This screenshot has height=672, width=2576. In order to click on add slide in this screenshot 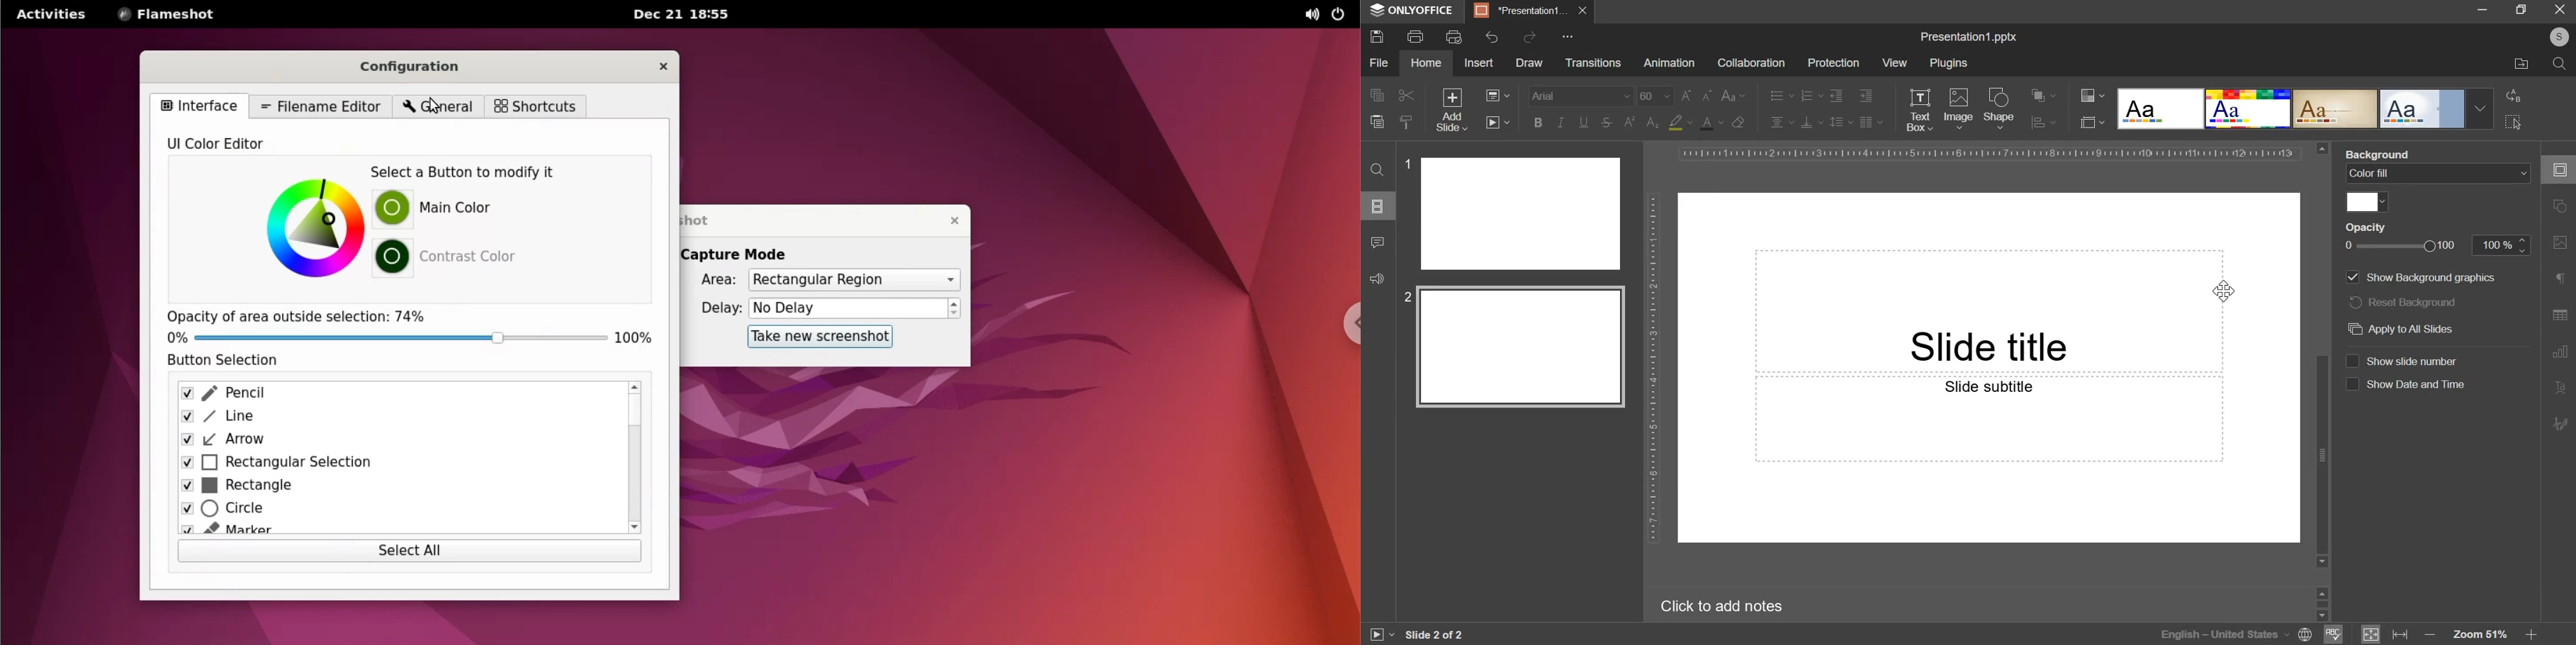, I will do `click(1453, 110)`.